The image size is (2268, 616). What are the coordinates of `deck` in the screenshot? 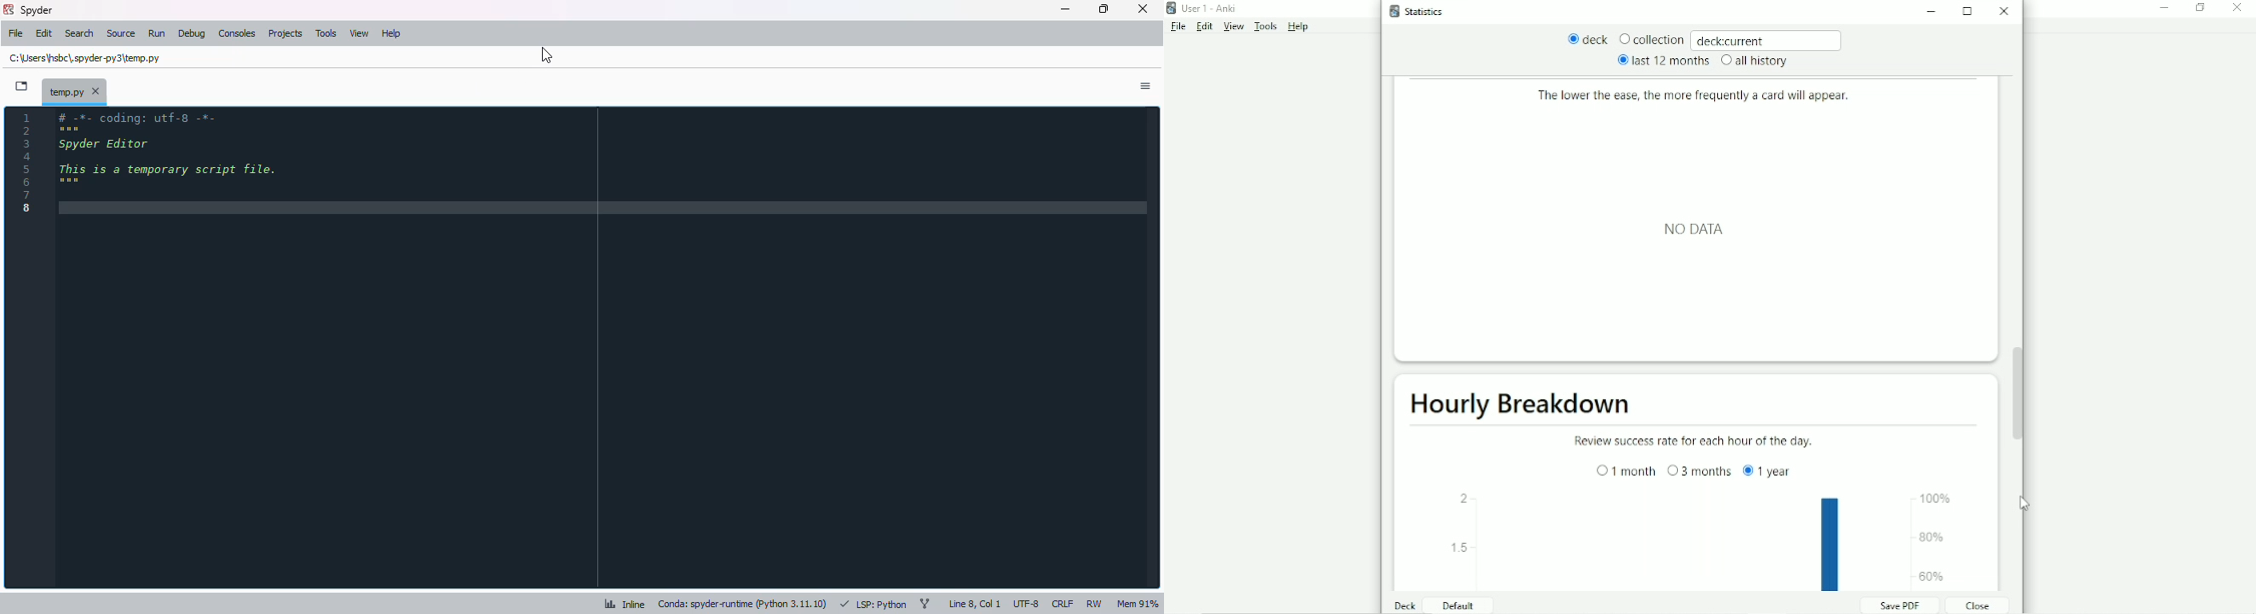 It's located at (1588, 40).